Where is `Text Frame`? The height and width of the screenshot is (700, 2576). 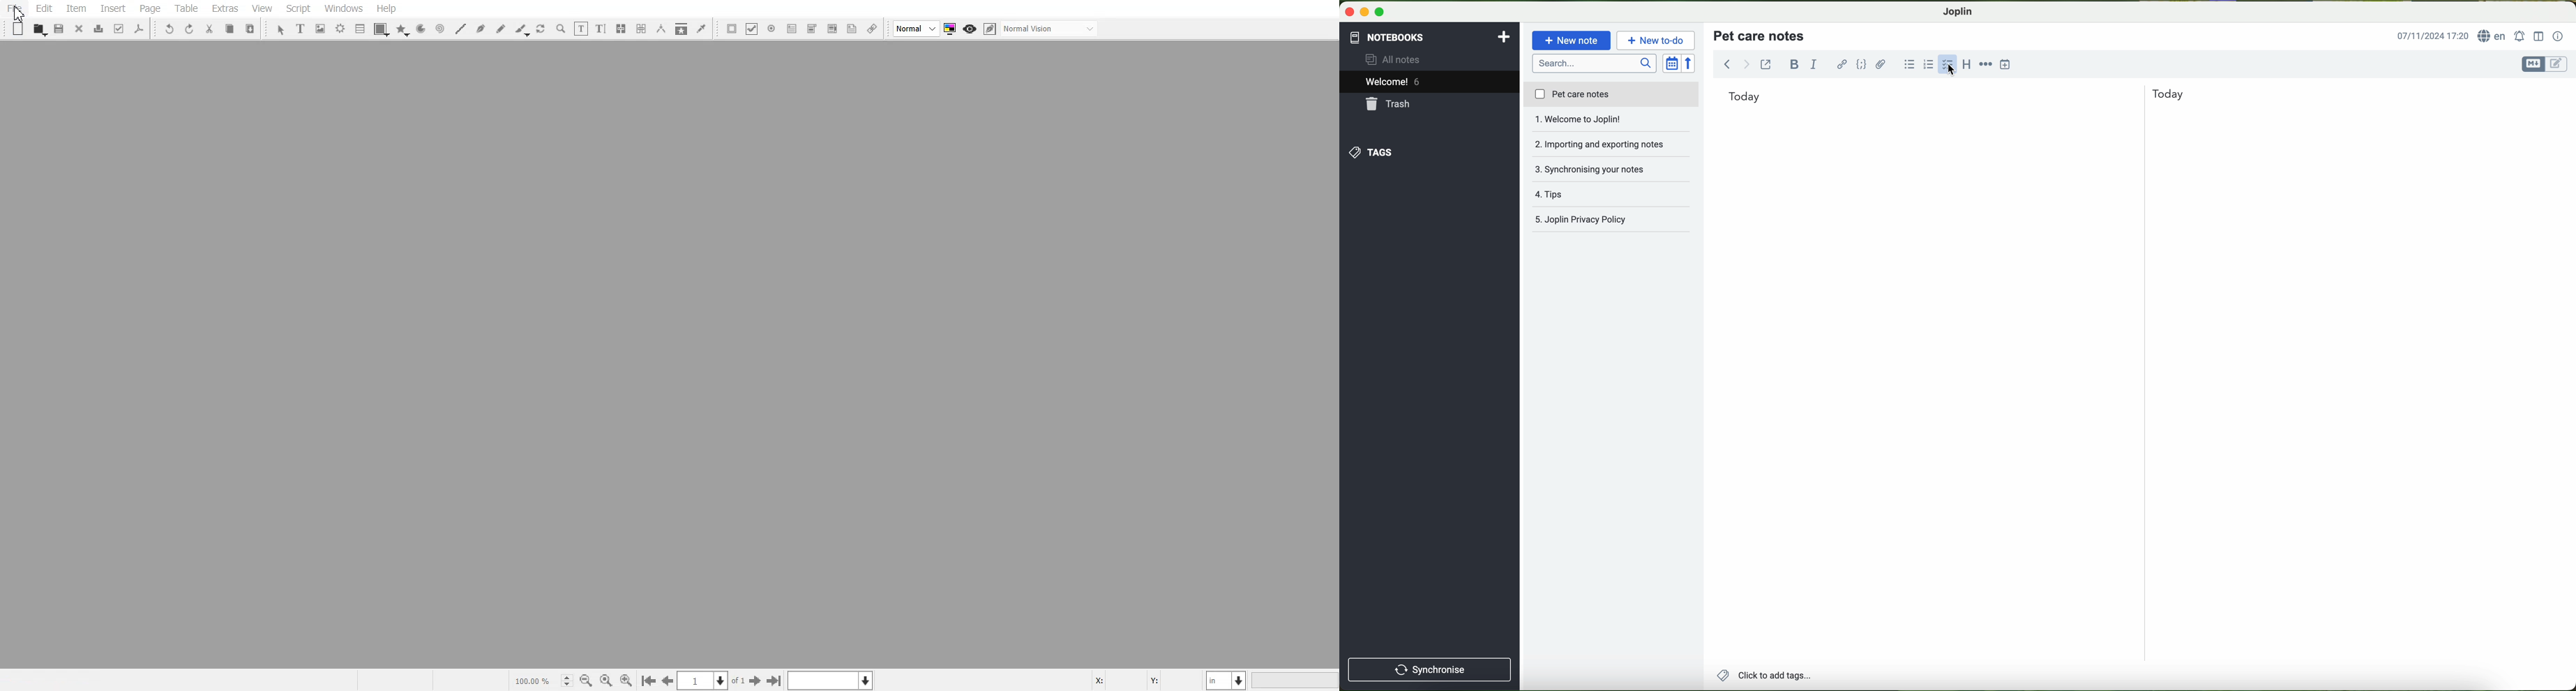
Text Frame is located at coordinates (301, 28).